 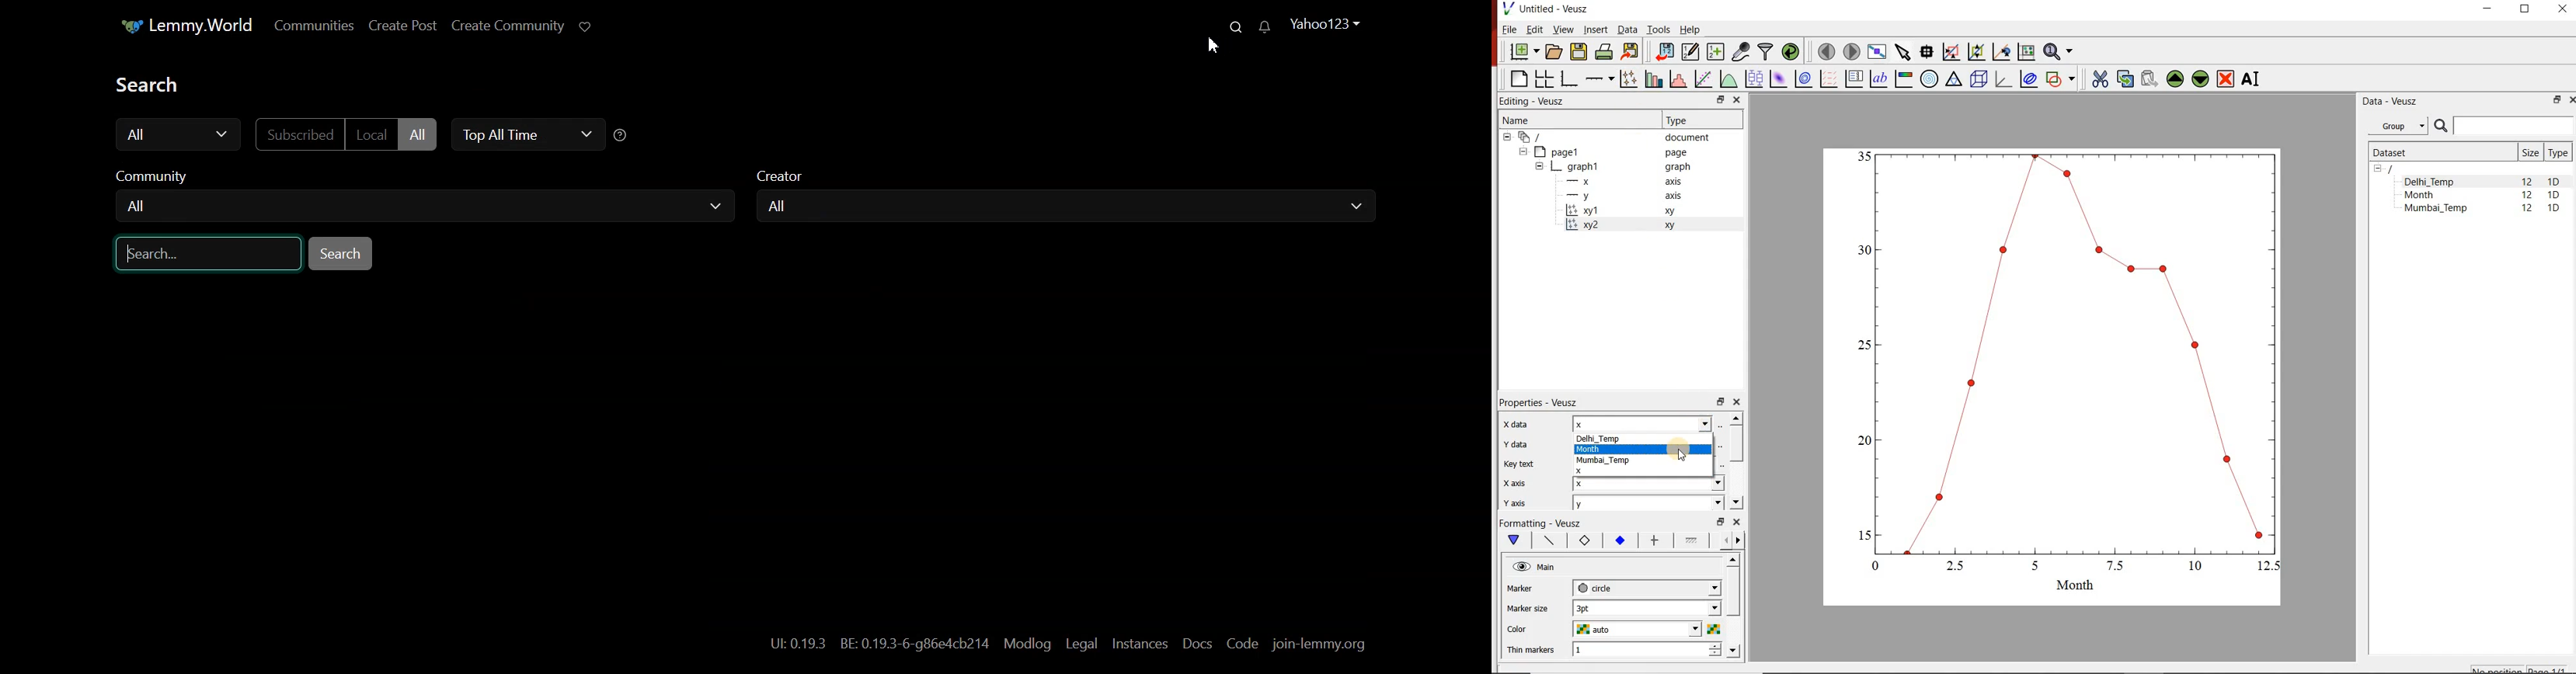 I want to click on scrollbar, so click(x=1736, y=461).